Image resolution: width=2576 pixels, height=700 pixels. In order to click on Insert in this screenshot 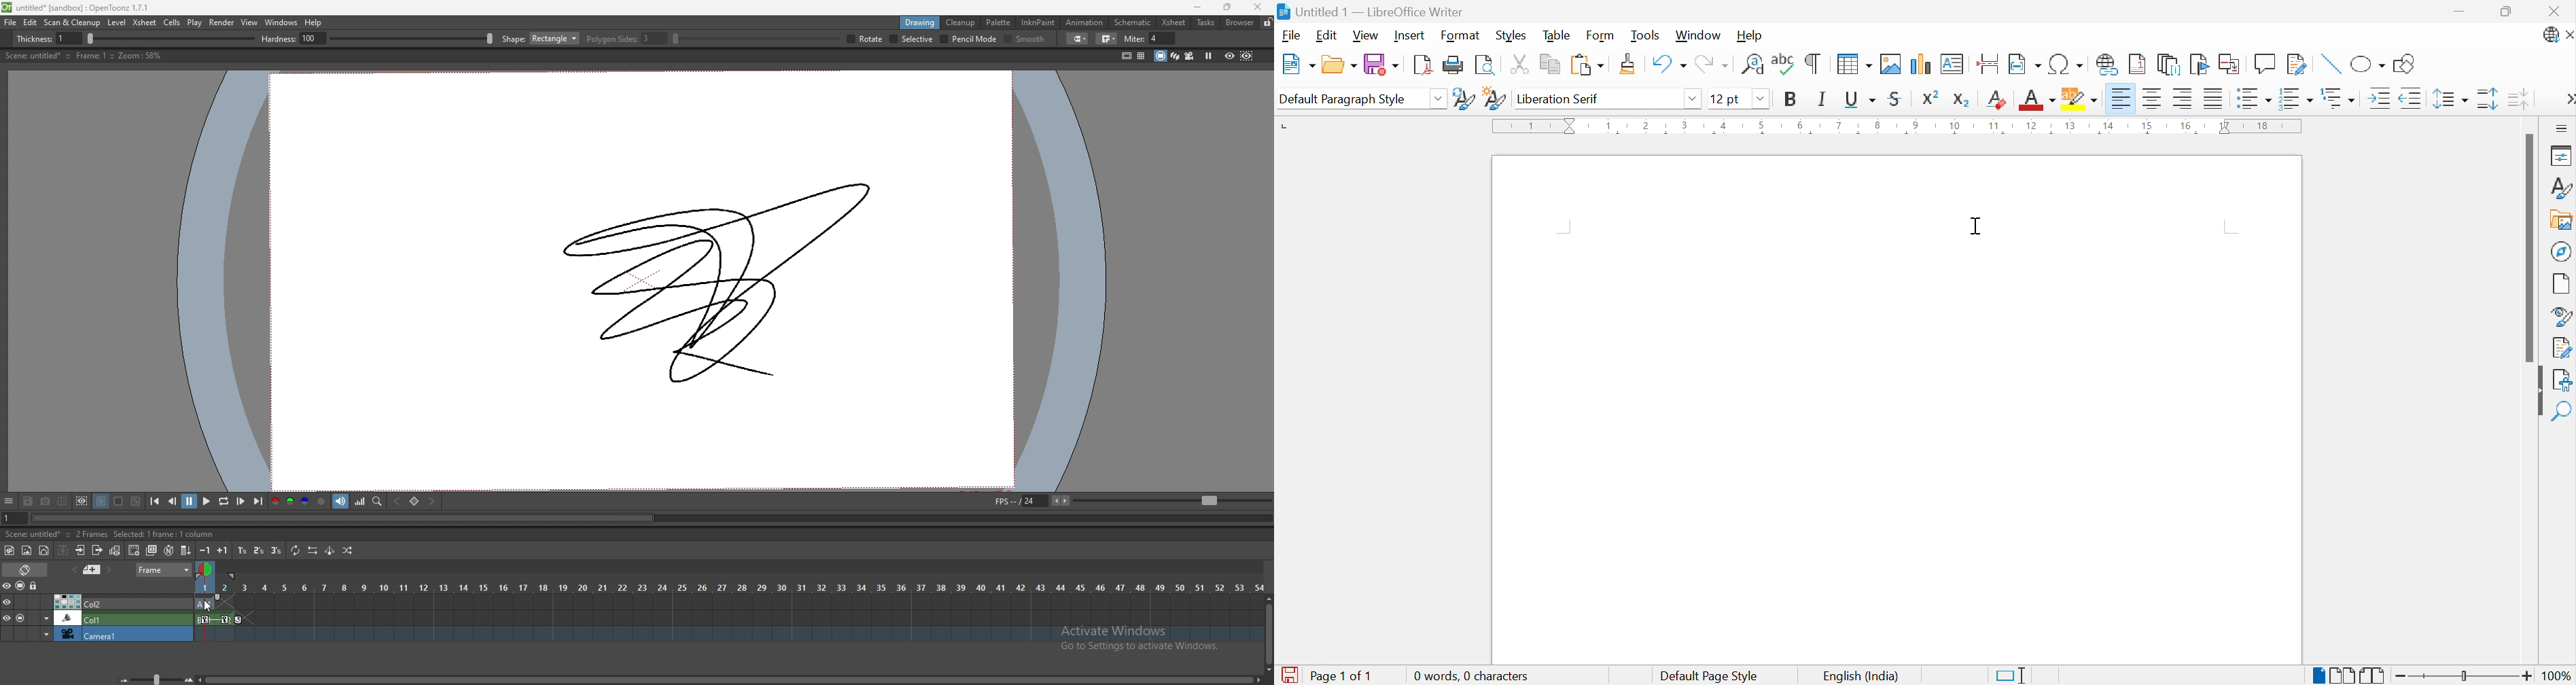, I will do `click(1409, 35)`.